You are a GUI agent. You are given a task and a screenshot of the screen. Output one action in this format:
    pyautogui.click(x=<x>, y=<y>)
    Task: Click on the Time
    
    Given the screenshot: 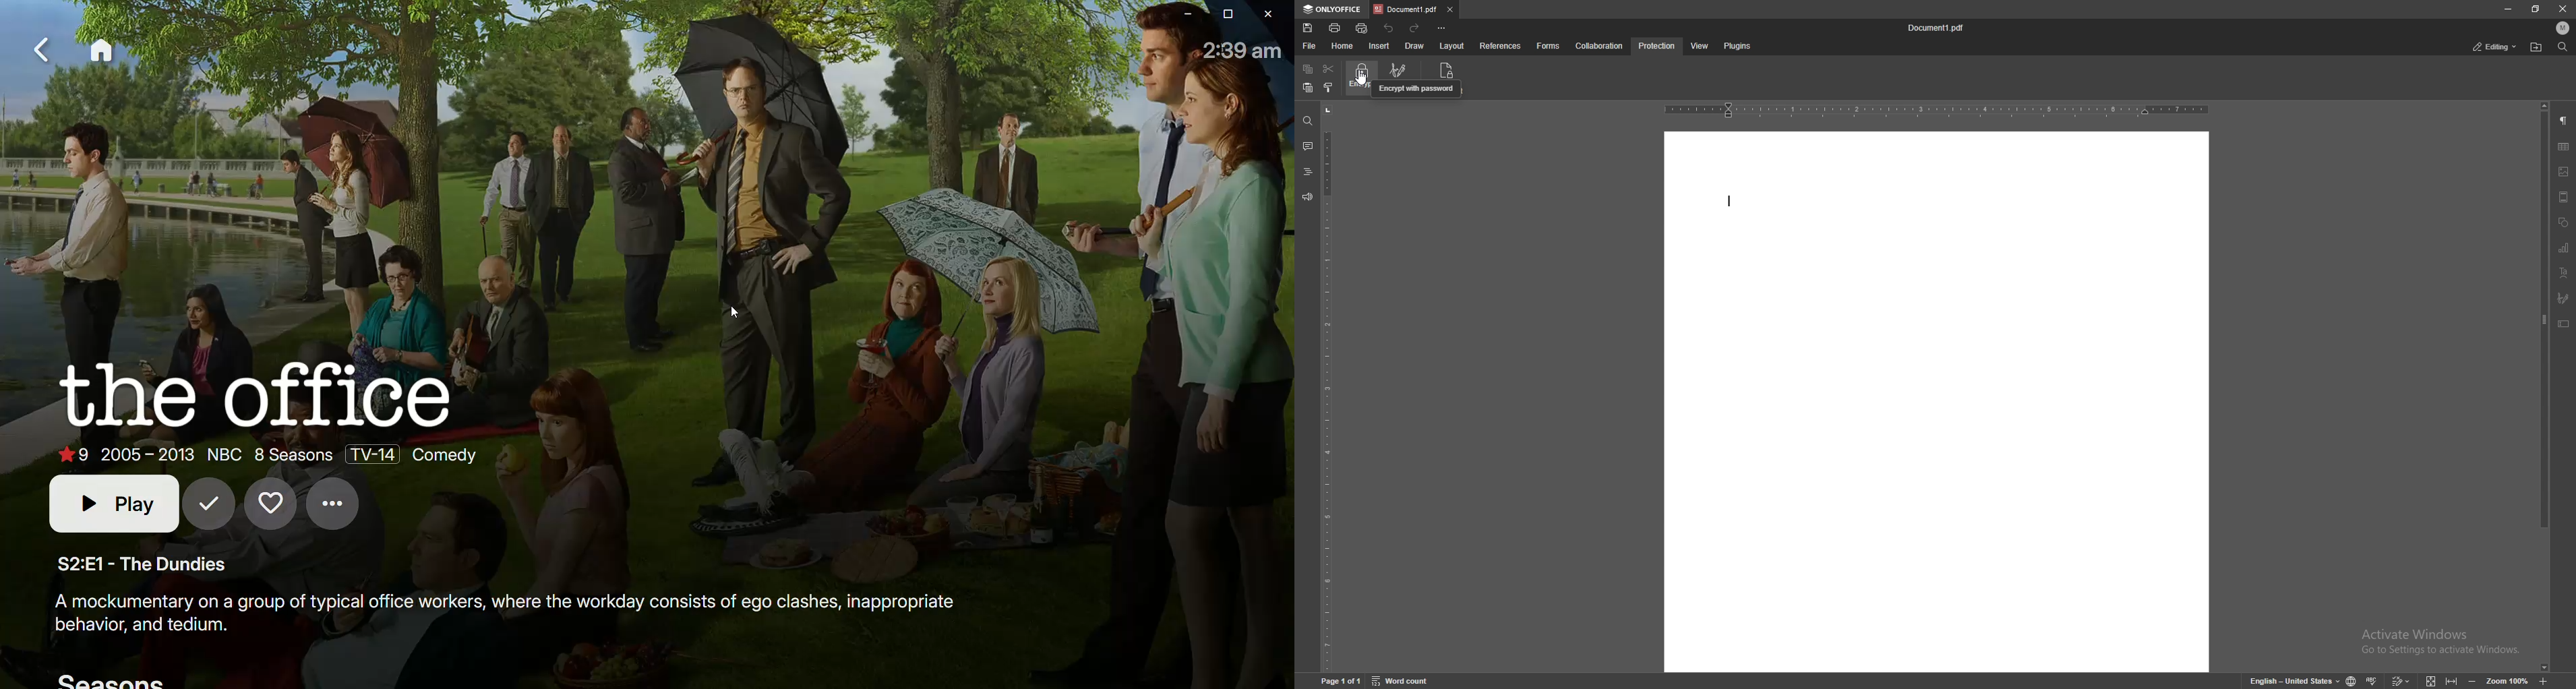 What is the action you would take?
    pyautogui.click(x=1244, y=52)
    